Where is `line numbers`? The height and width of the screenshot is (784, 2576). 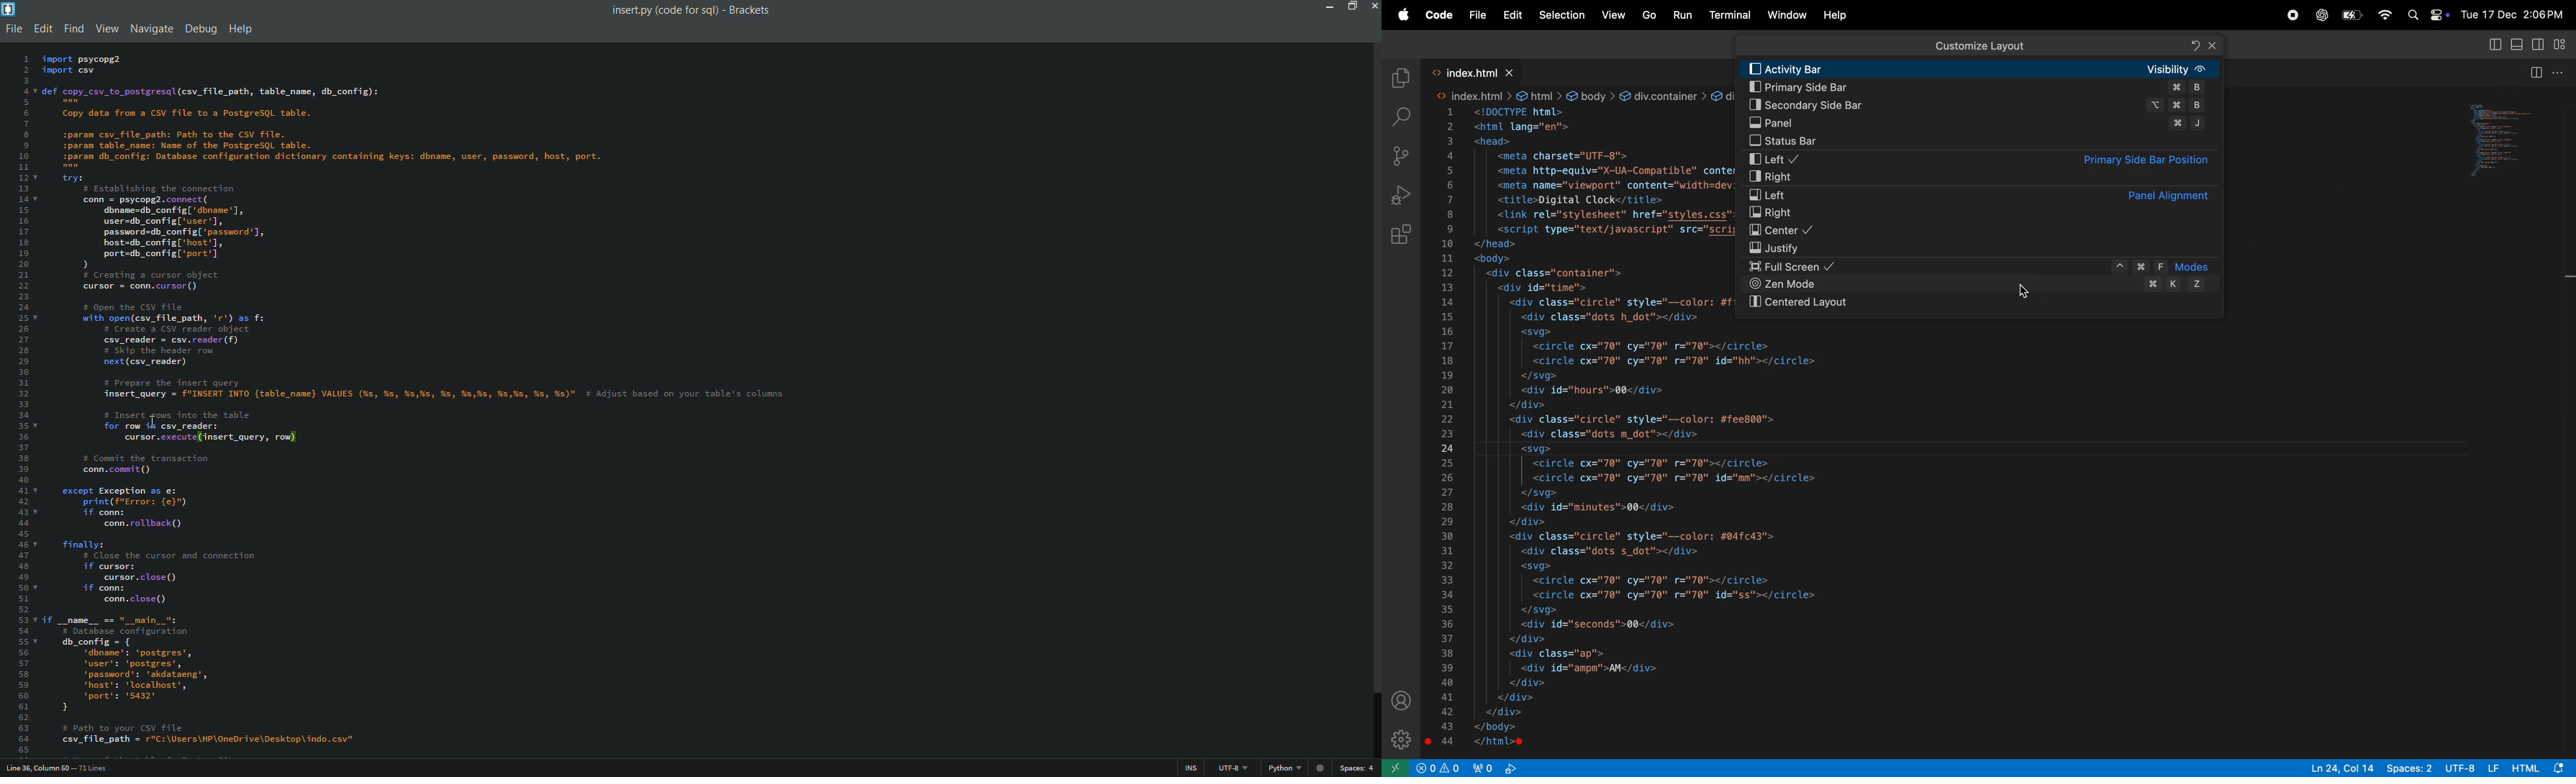 line numbers is located at coordinates (18, 404).